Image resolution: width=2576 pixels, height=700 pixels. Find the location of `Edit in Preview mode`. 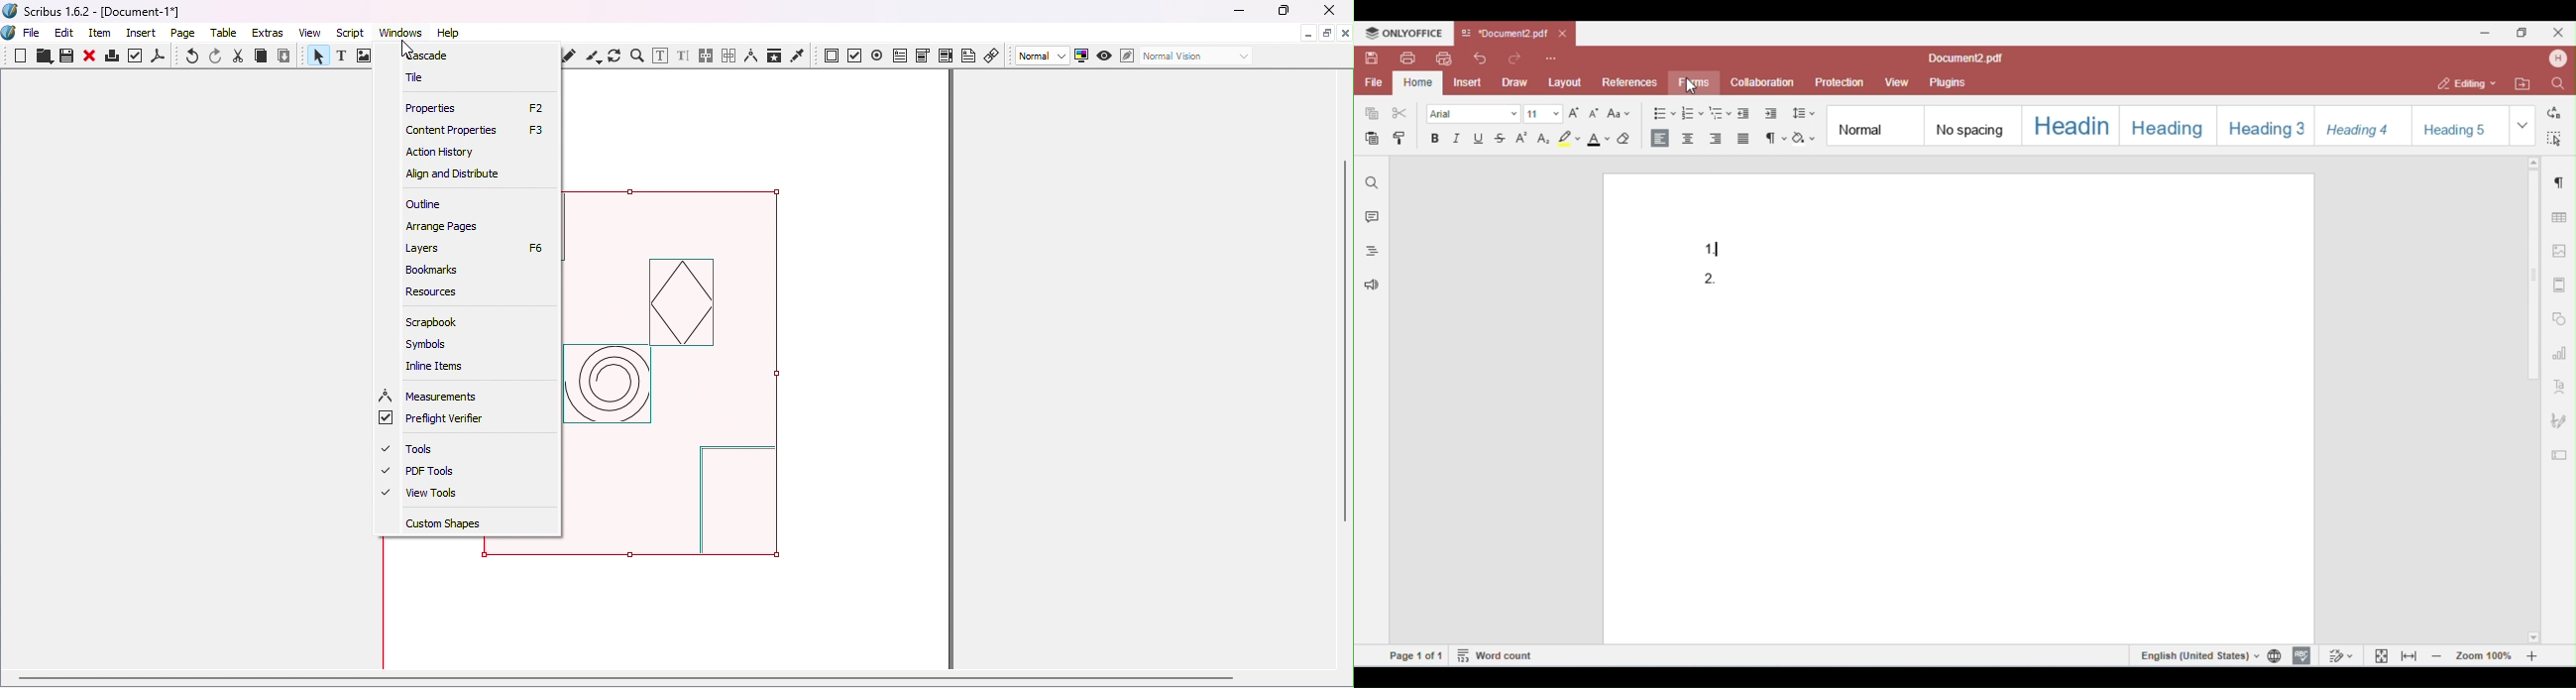

Edit in Preview mode is located at coordinates (1126, 55).